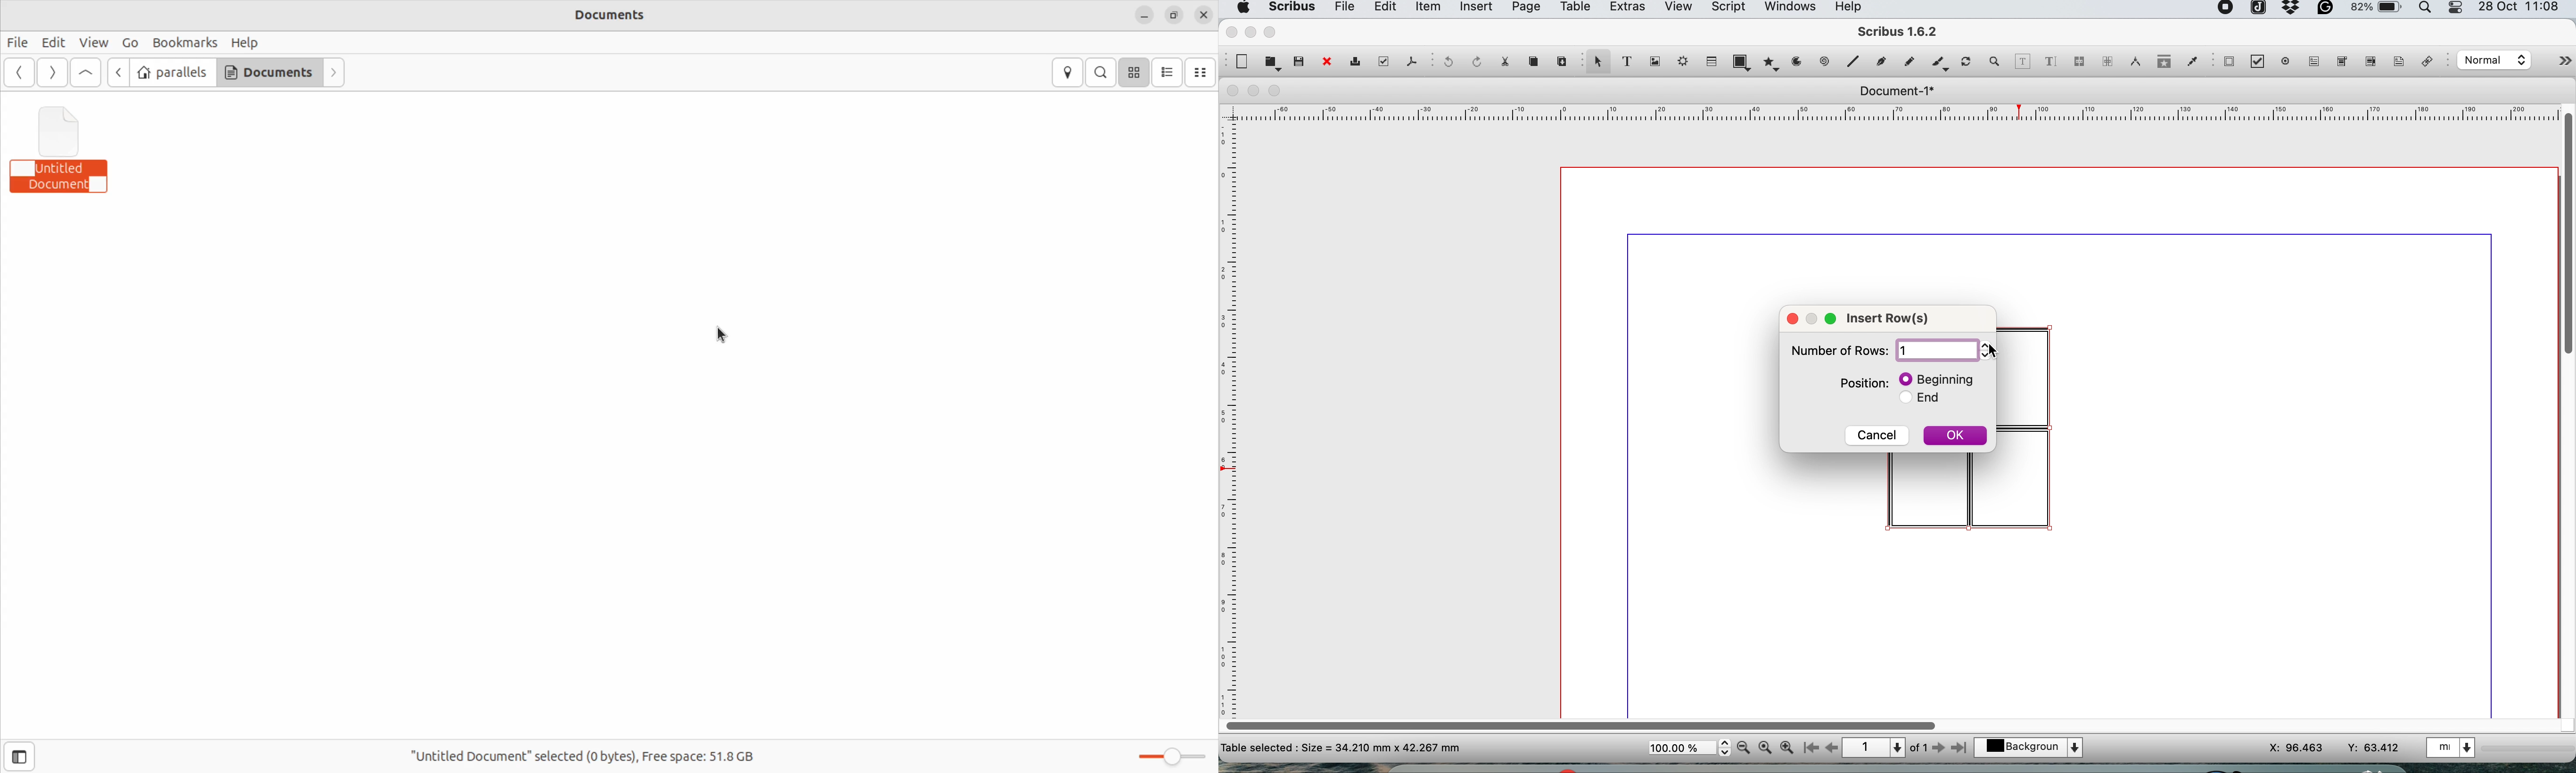 The image size is (2576, 784). Describe the element at coordinates (1574, 8) in the screenshot. I see `table` at that location.